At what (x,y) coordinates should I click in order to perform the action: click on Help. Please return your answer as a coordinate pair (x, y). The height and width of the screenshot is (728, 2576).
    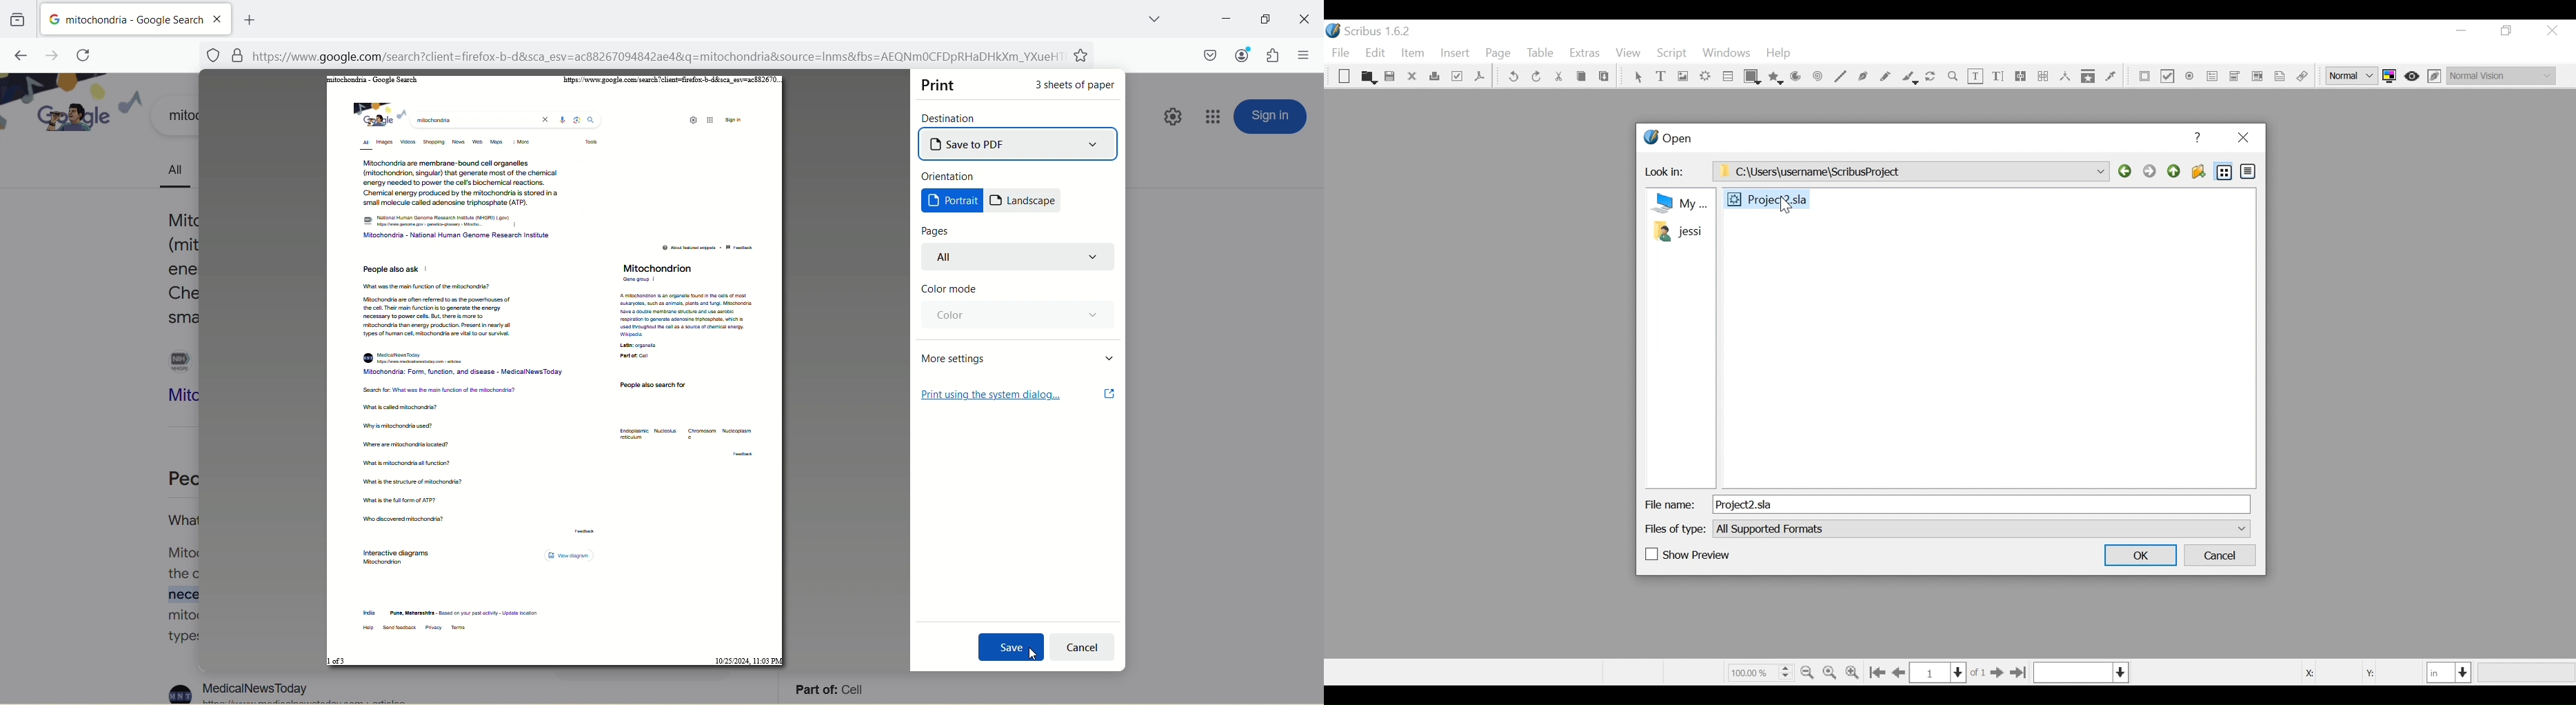
    Looking at the image, I should click on (1779, 54).